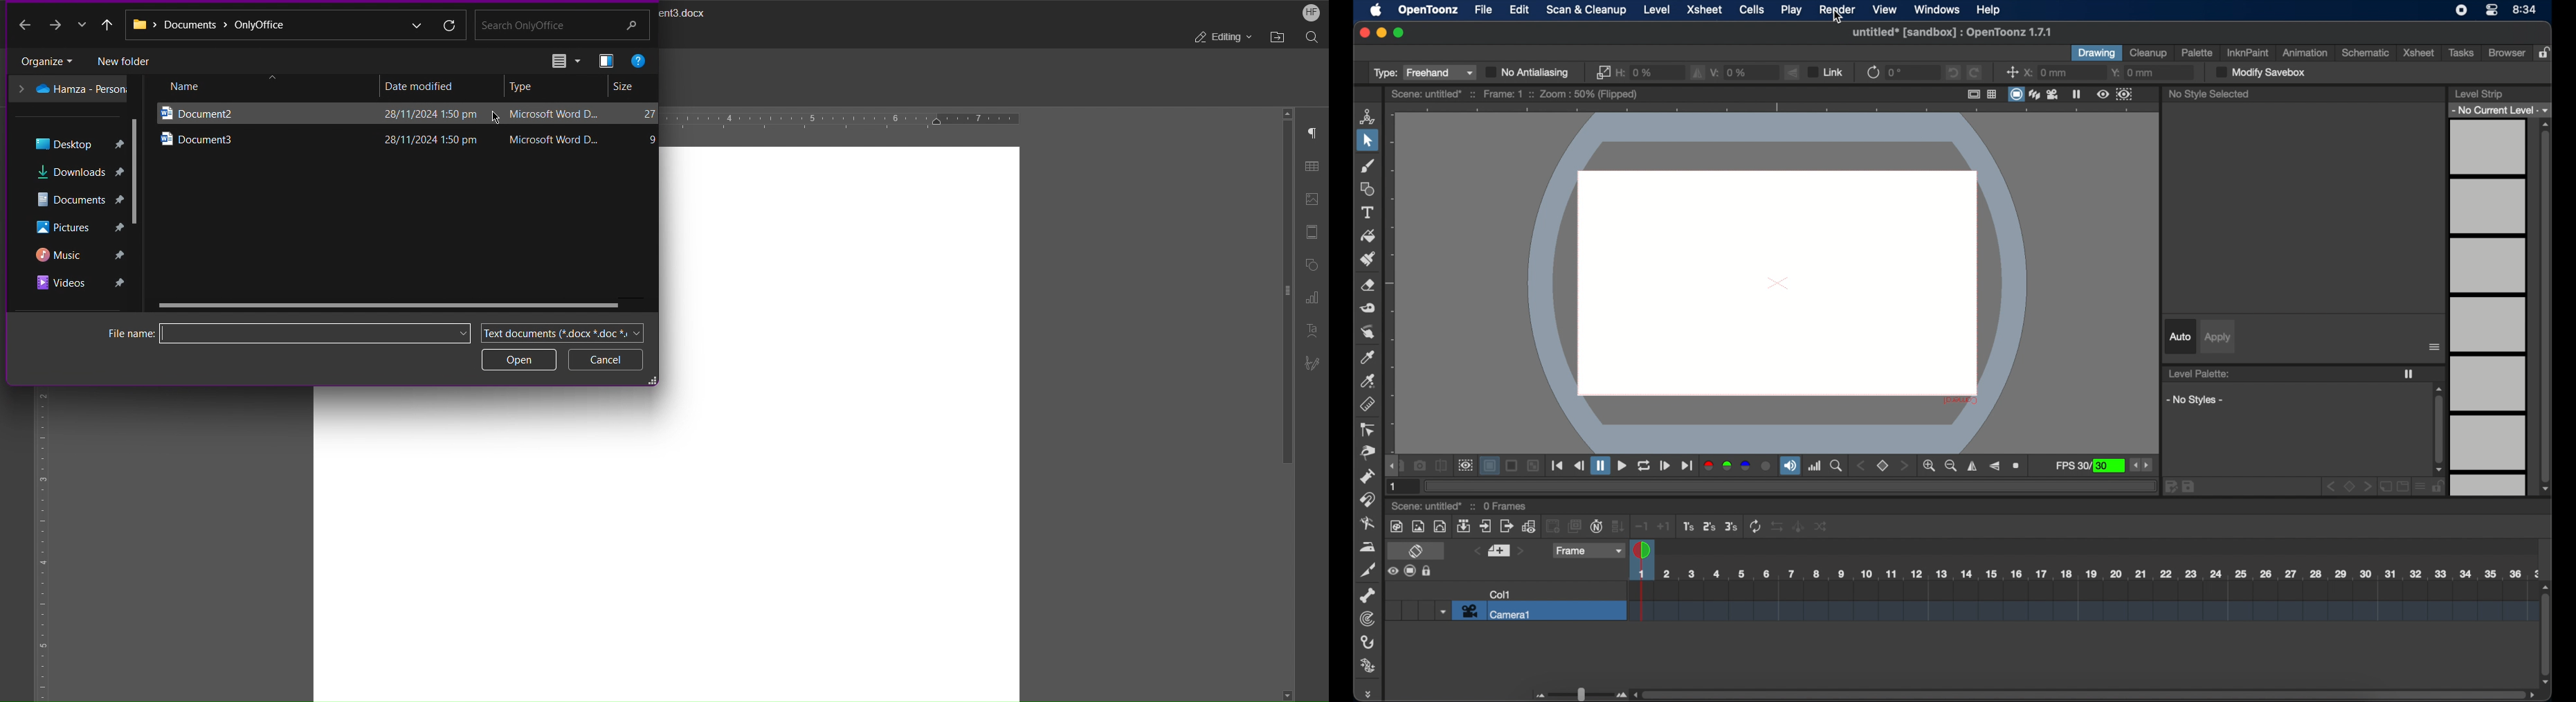  I want to click on Next, so click(64, 26).